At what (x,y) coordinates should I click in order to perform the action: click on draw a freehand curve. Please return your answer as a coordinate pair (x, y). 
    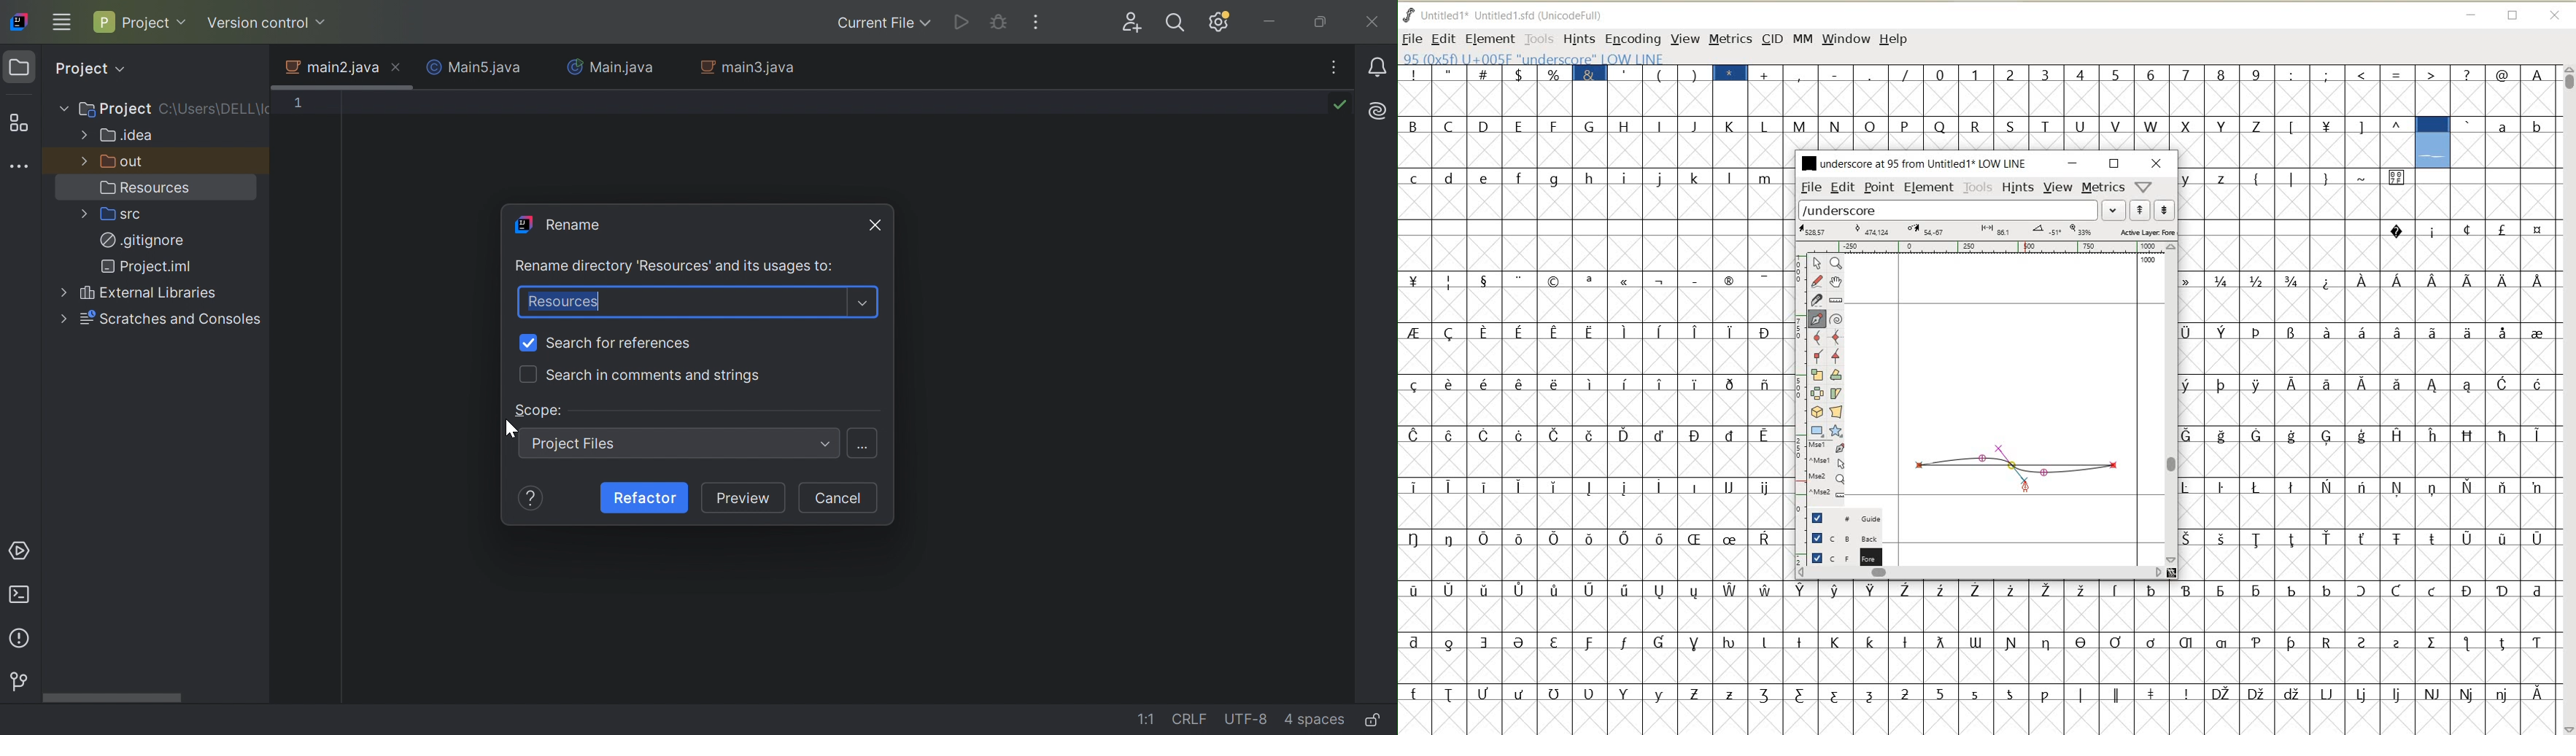
    Looking at the image, I should click on (1818, 281).